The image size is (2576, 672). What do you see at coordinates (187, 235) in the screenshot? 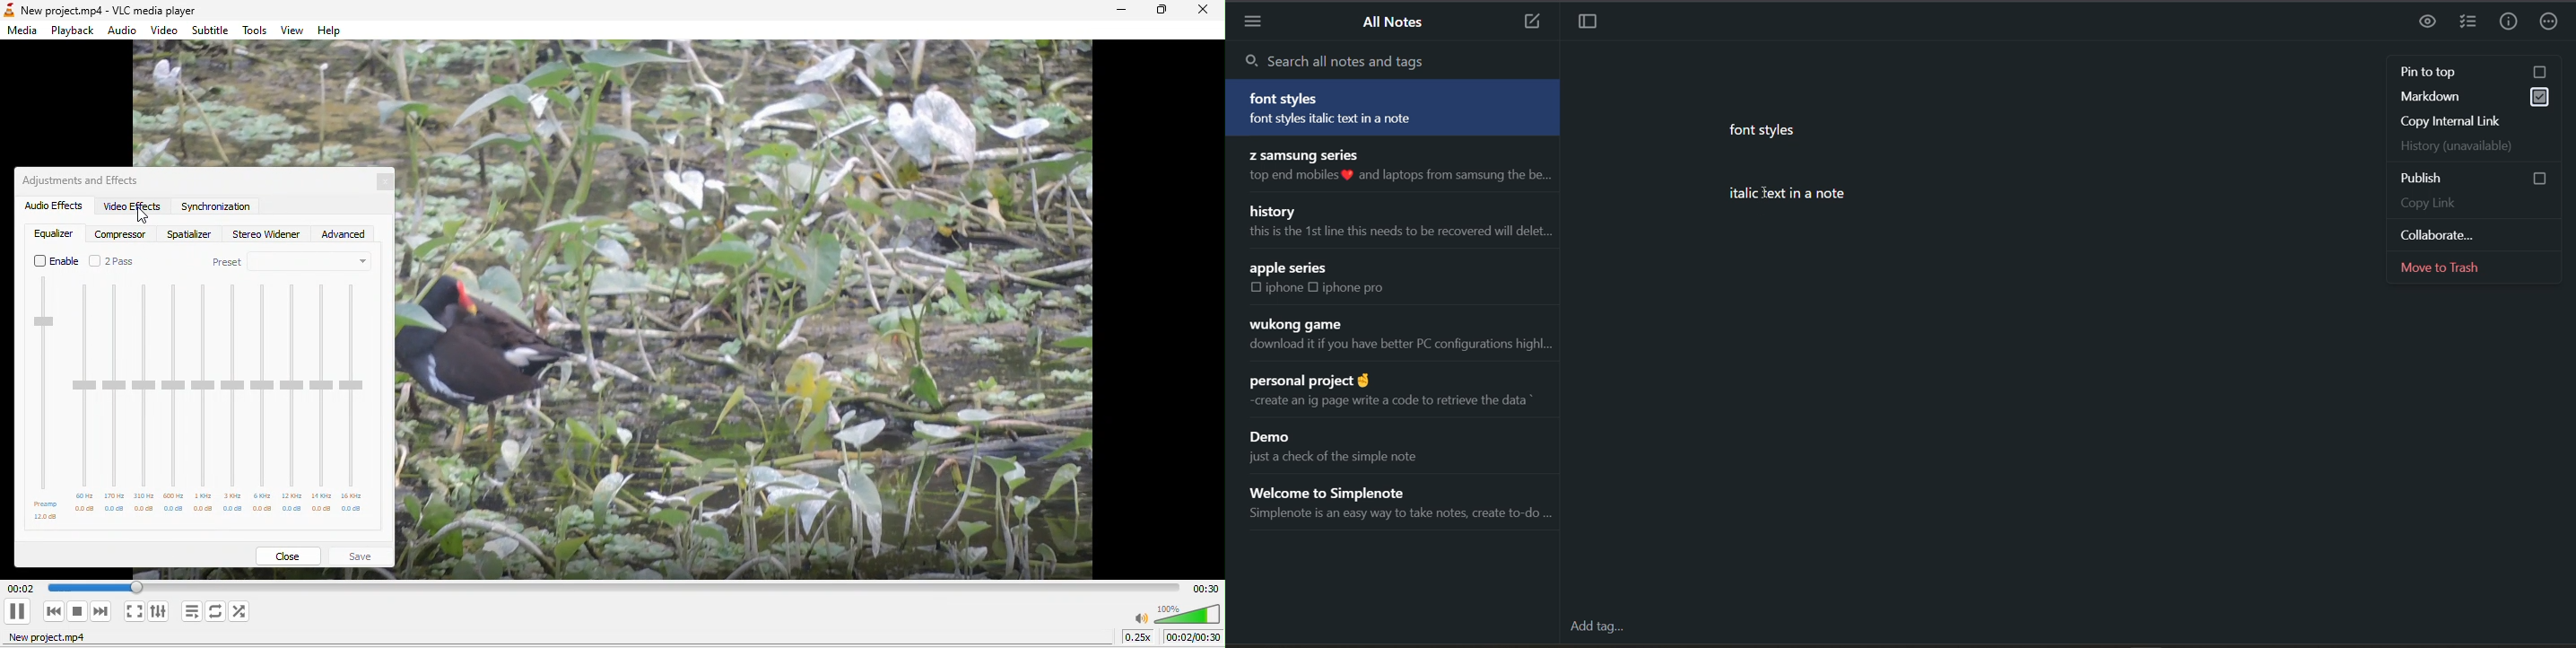
I see `spatializer` at bounding box center [187, 235].